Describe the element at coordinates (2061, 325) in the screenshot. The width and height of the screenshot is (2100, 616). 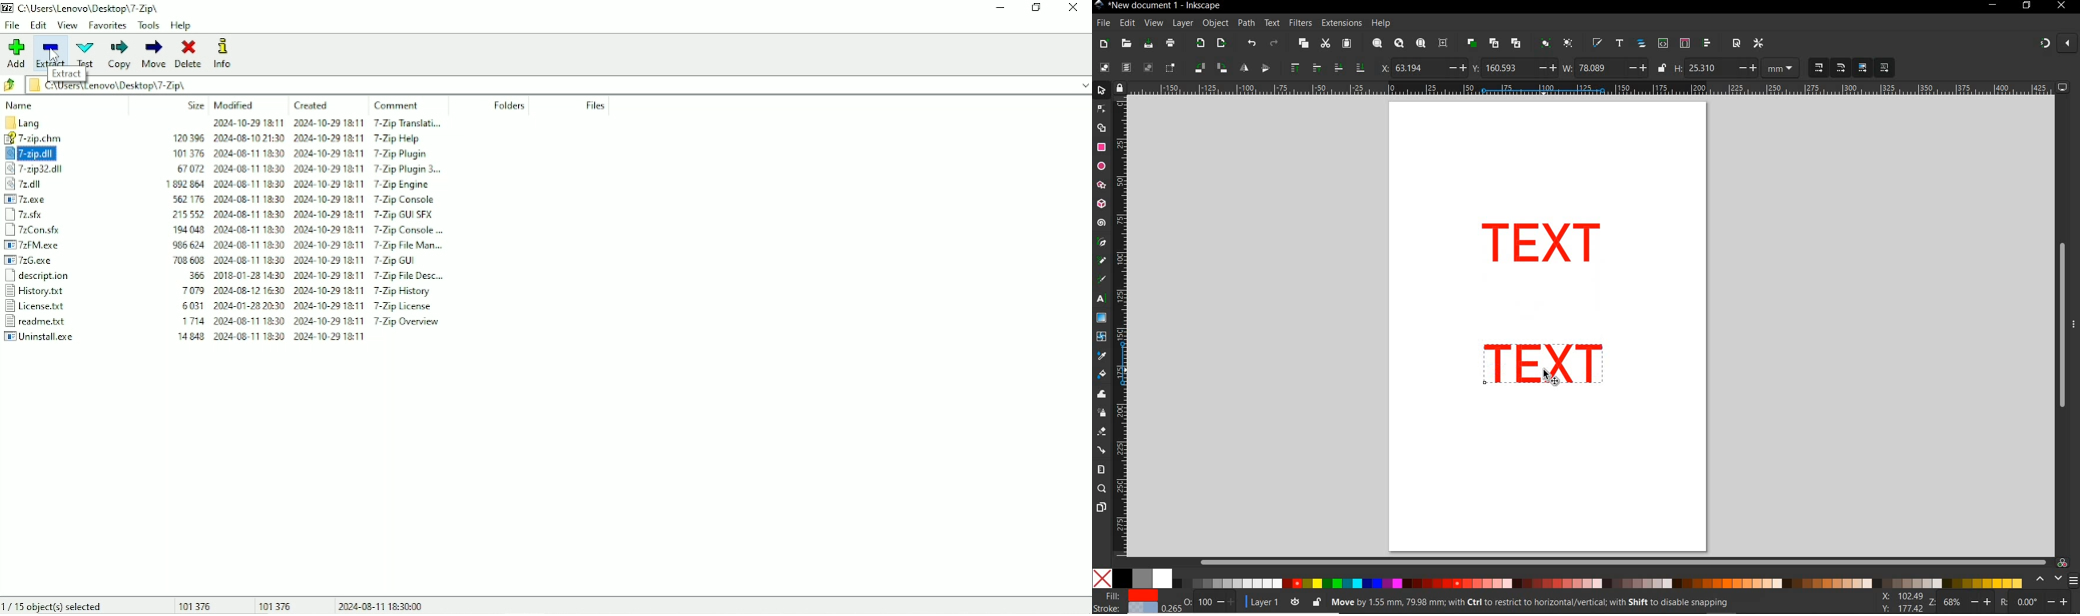
I see `scrollbar` at that location.